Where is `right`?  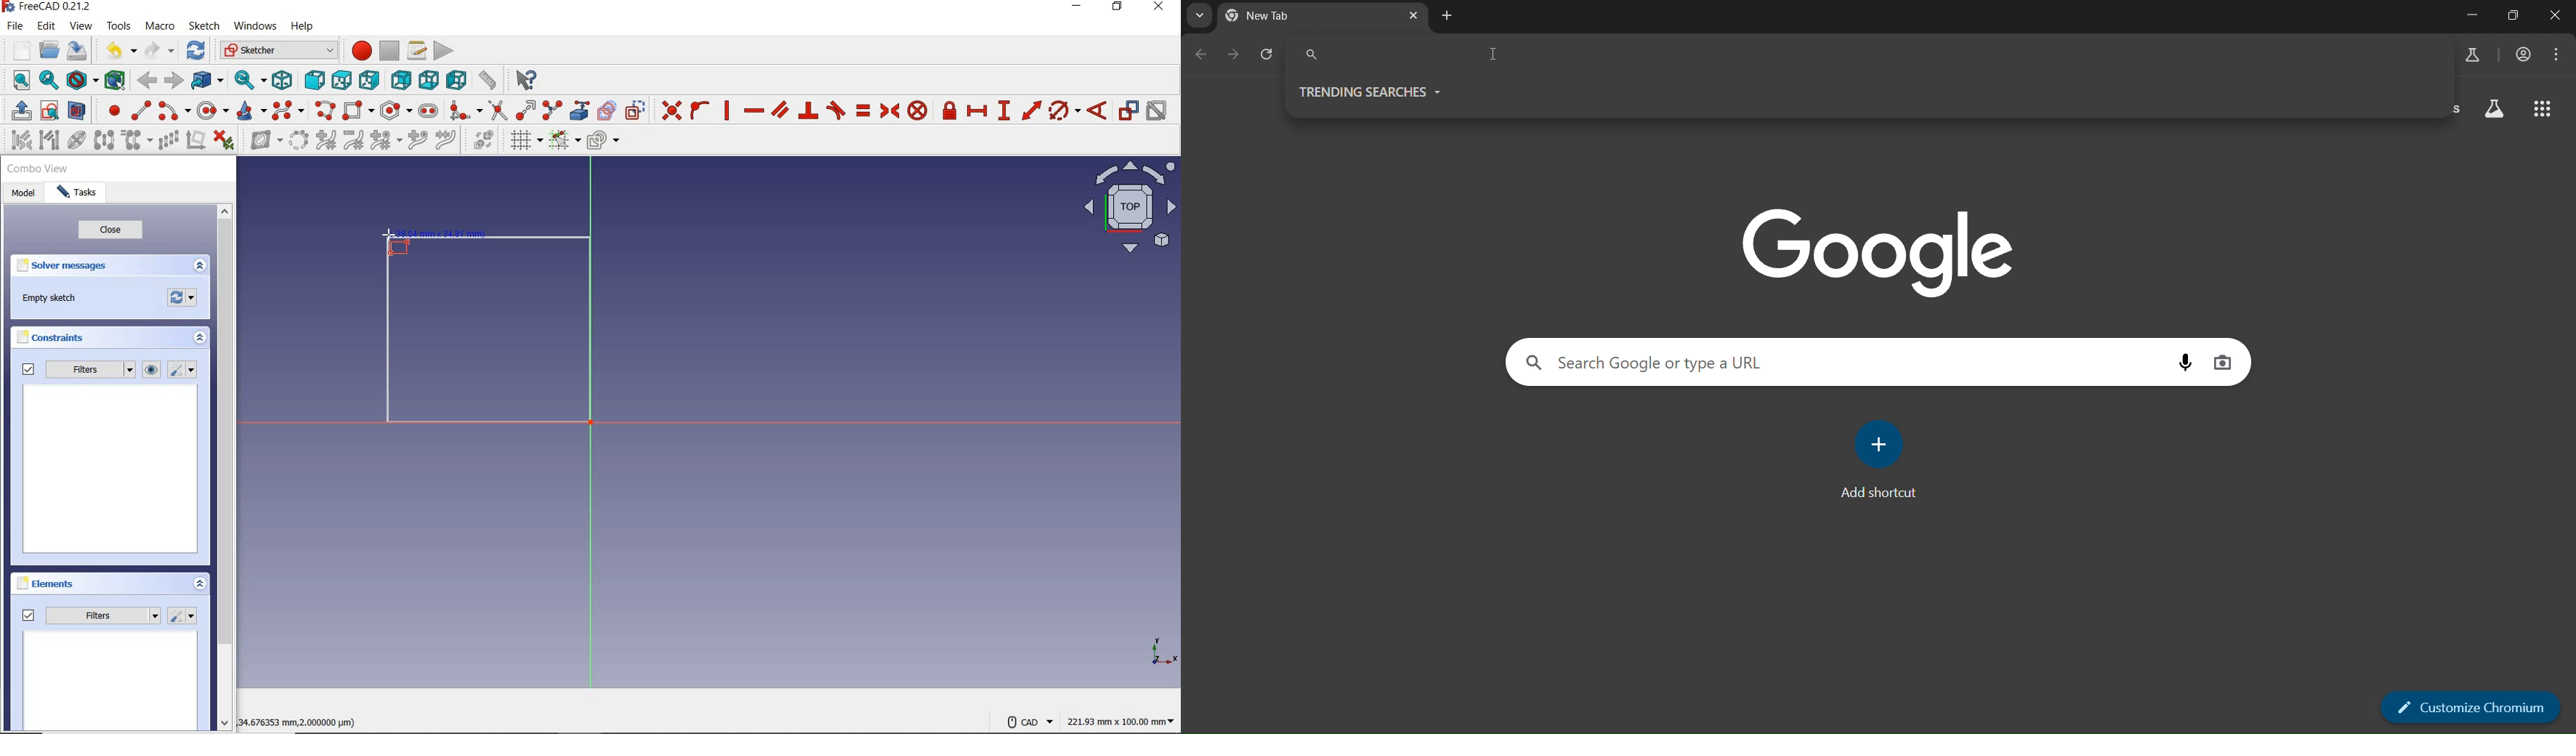
right is located at coordinates (370, 80).